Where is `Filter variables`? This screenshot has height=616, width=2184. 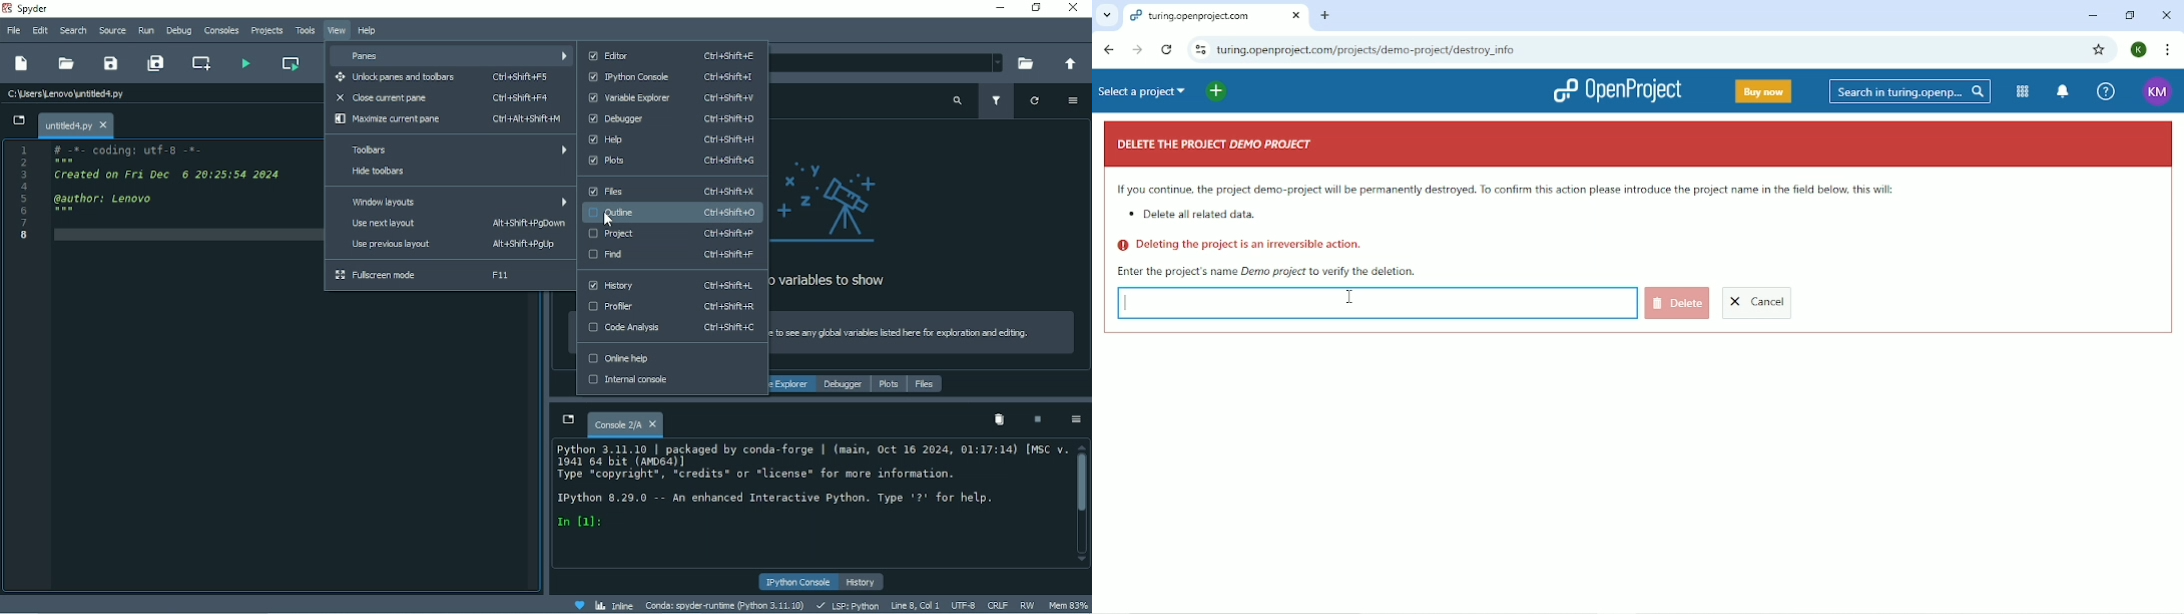 Filter variables is located at coordinates (996, 101).